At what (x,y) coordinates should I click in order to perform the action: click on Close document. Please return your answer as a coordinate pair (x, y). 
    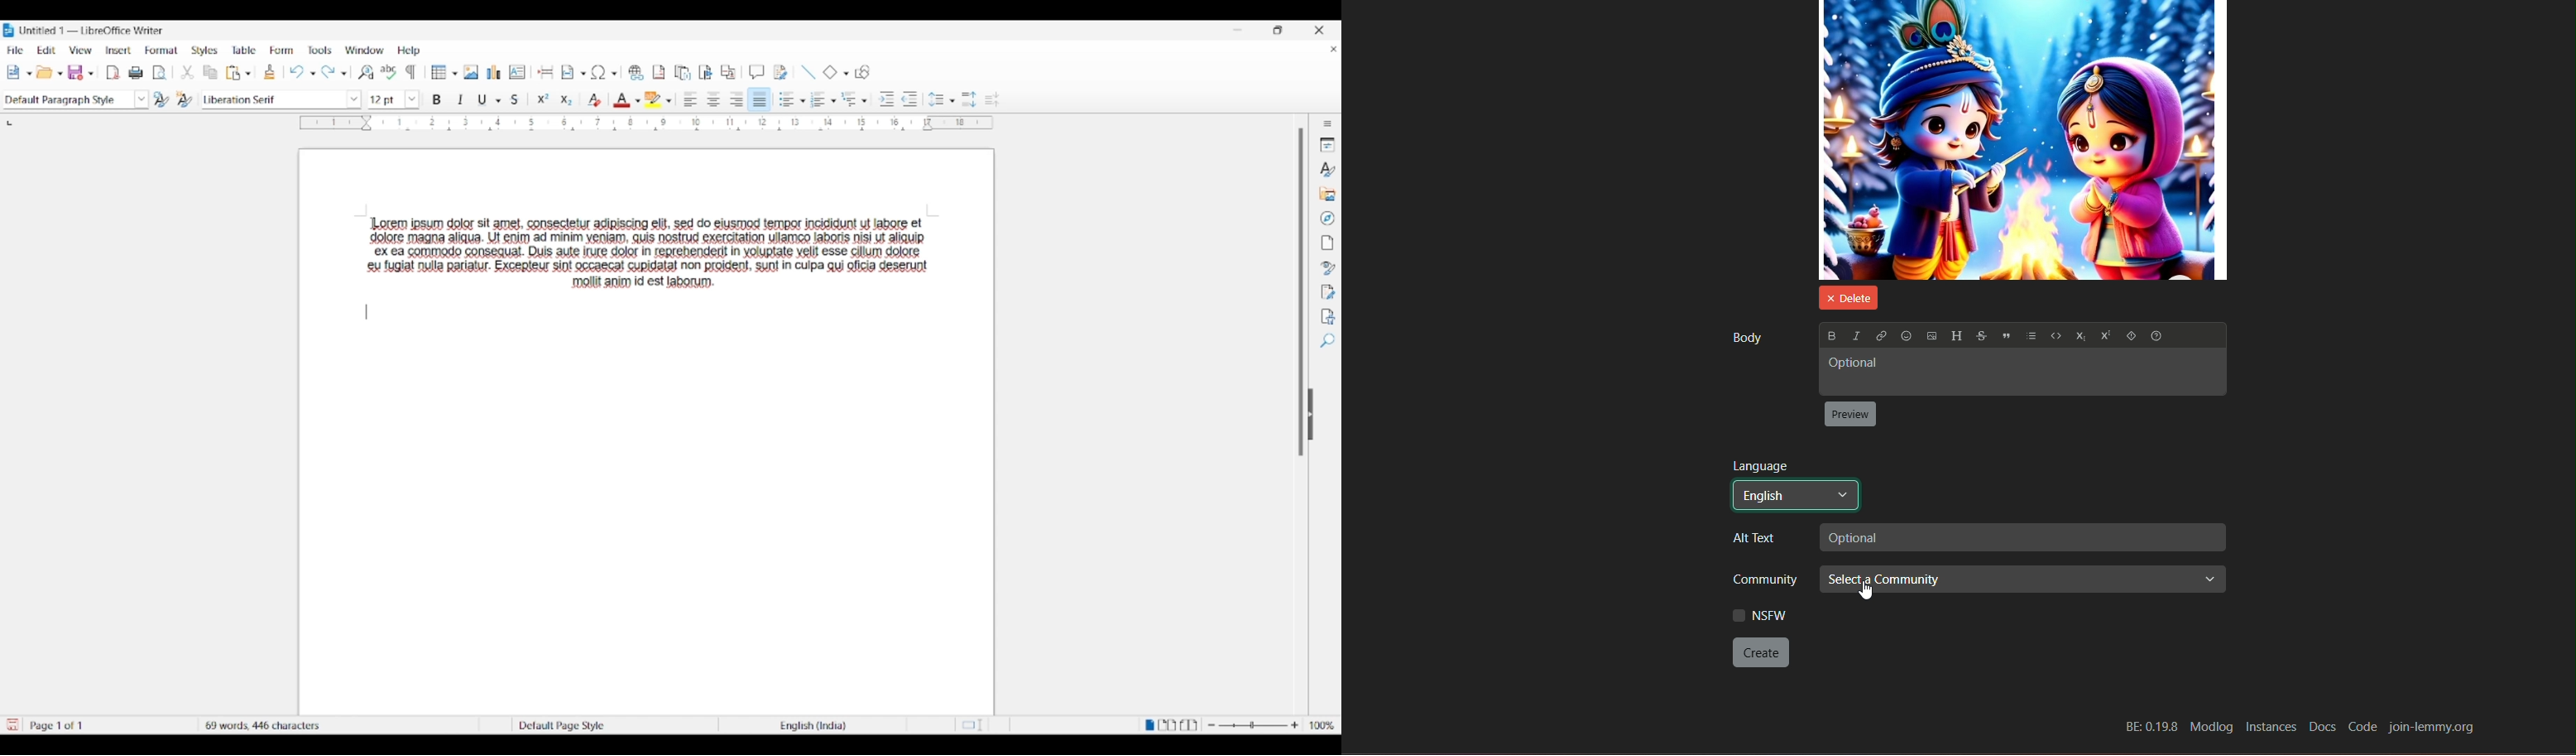
    Looking at the image, I should click on (1334, 49).